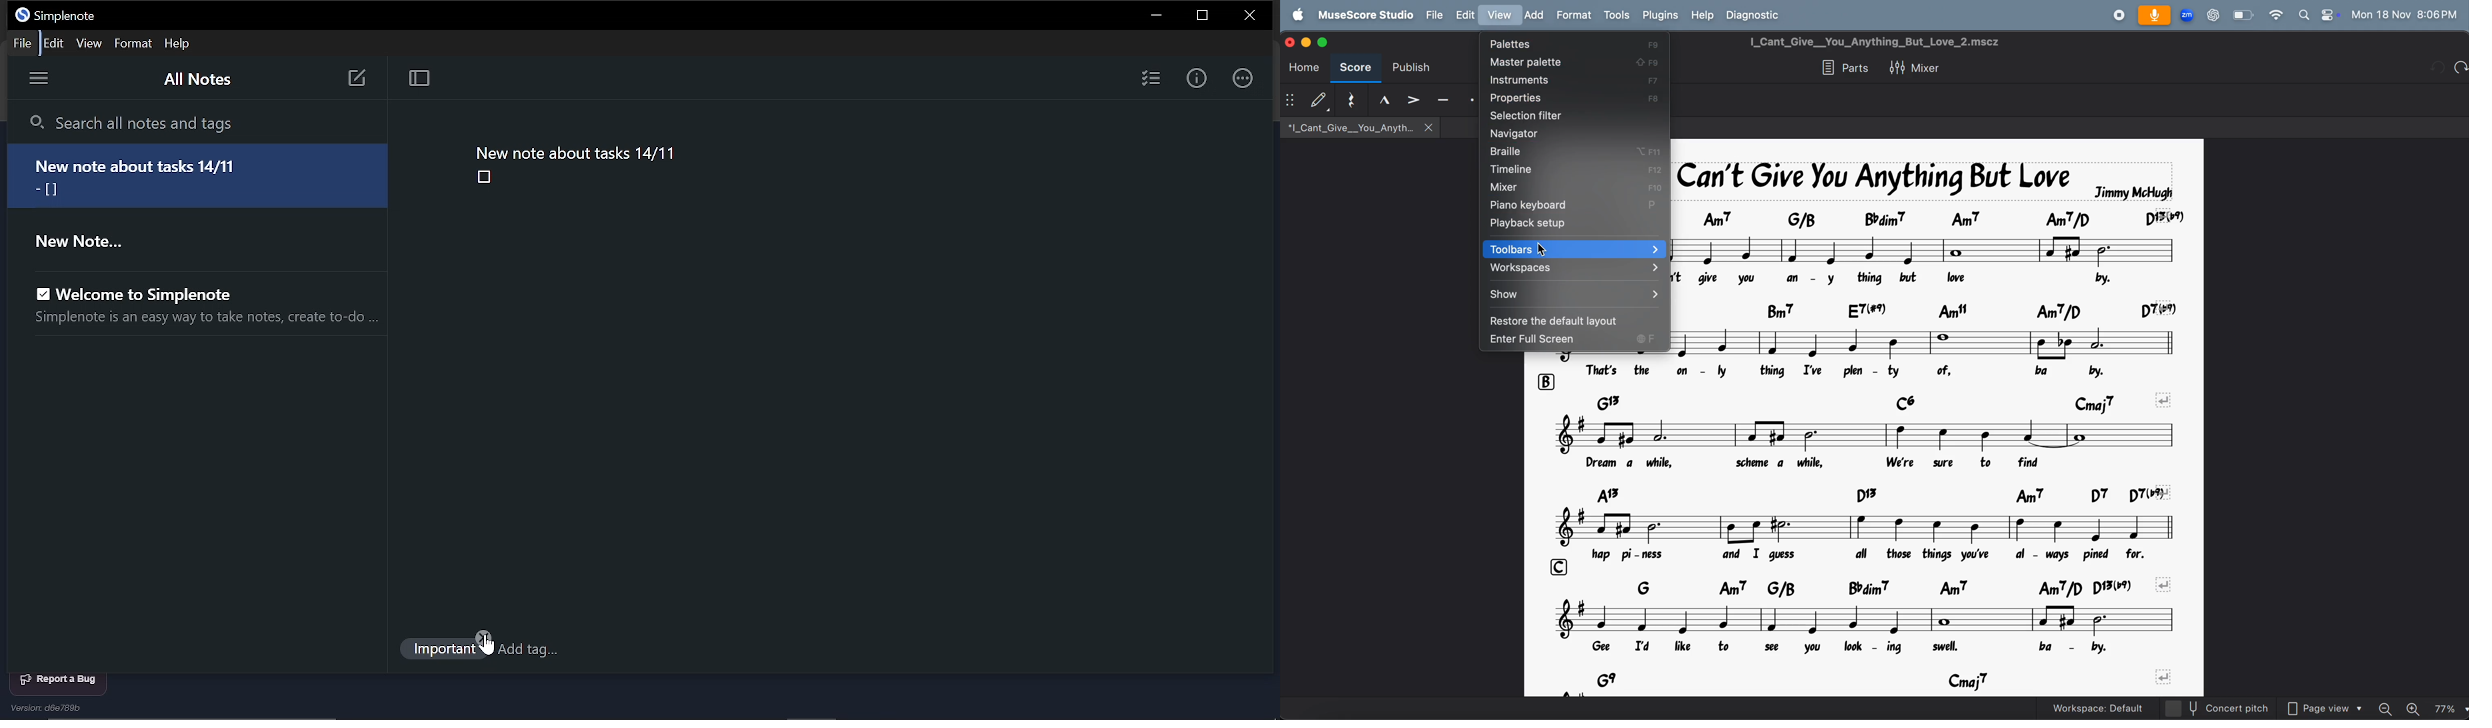 This screenshot has width=2492, height=728. What do you see at coordinates (1574, 15) in the screenshot?
I see `format` at bounding box center [1574, 15].